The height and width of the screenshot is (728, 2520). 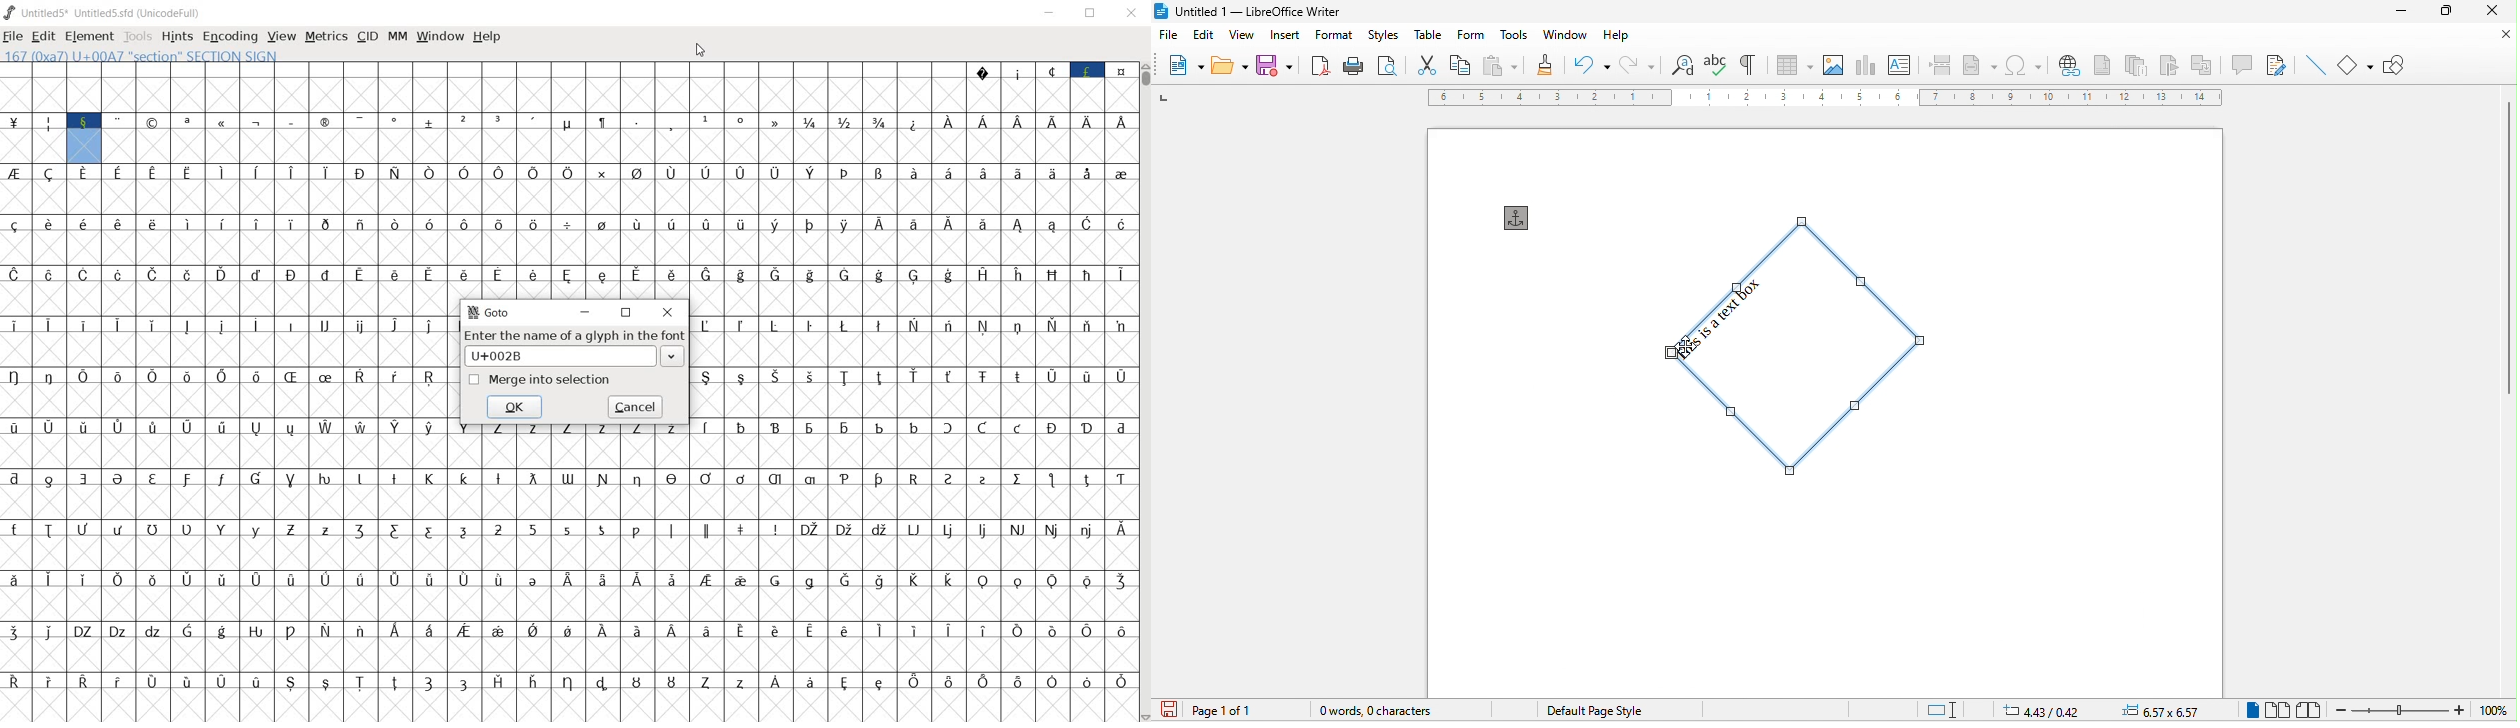 I want to click on , so click(x=52, y=646).